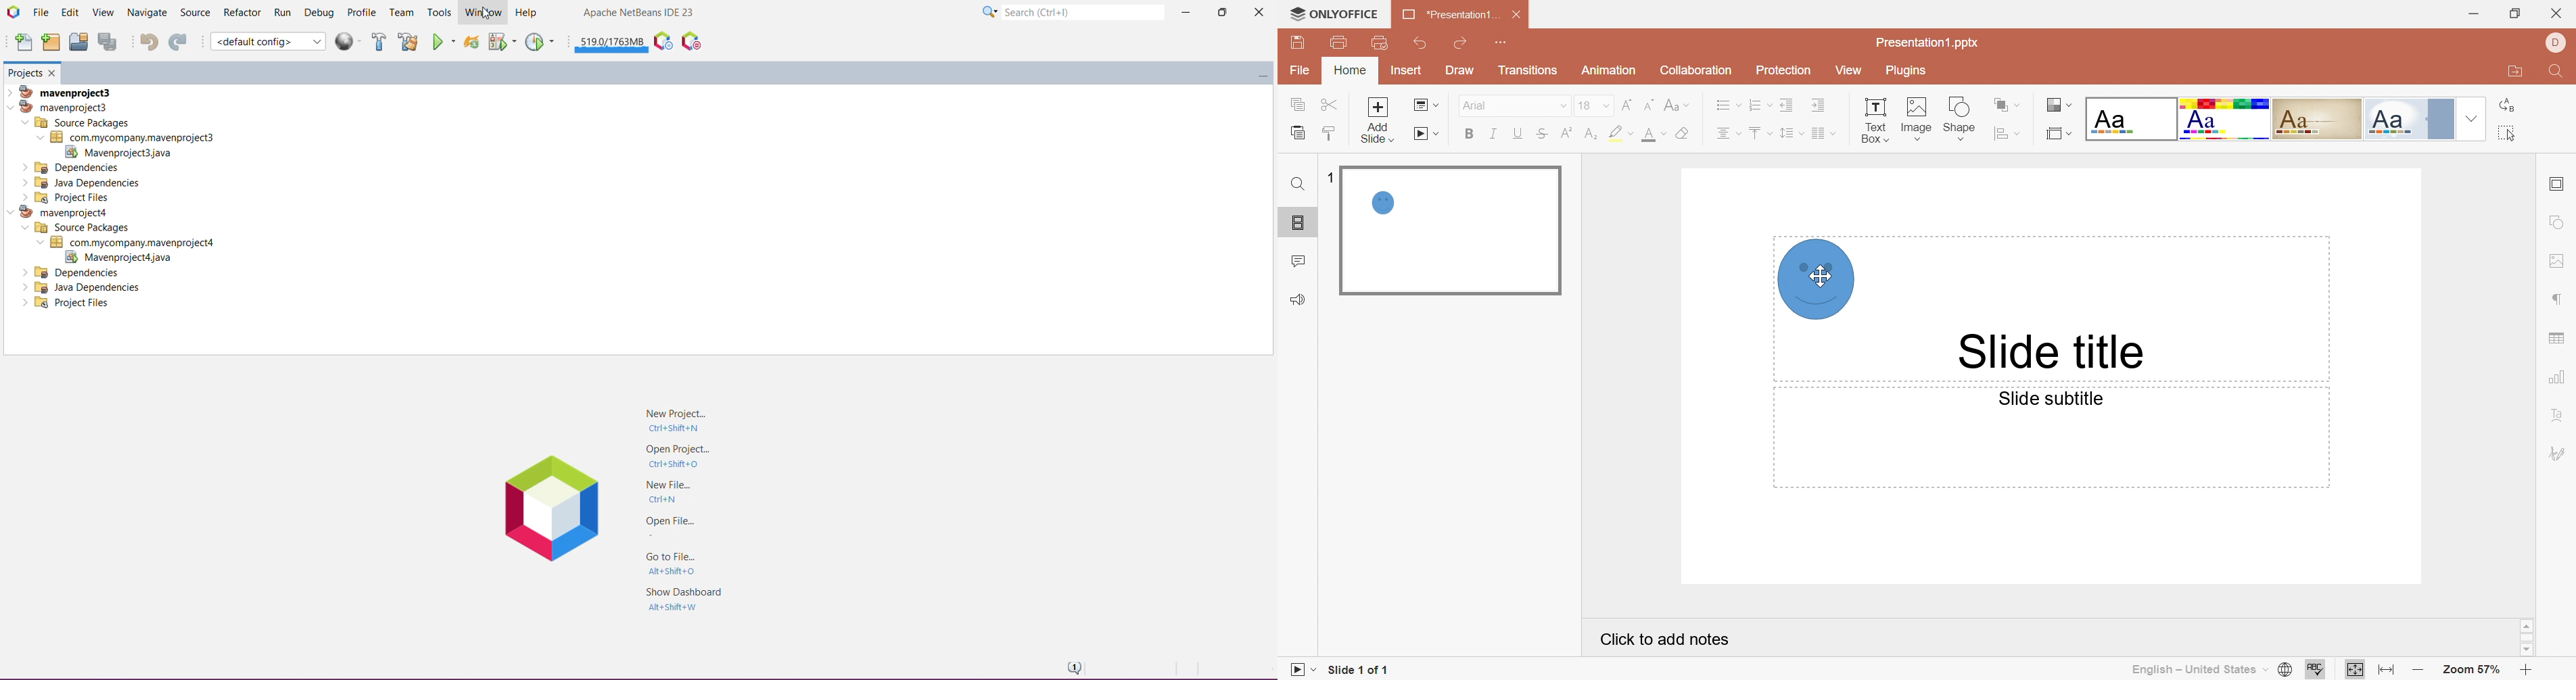  Describe the element at coordinates (2508, 135) in the screenshot. I see `Select all` at that location.